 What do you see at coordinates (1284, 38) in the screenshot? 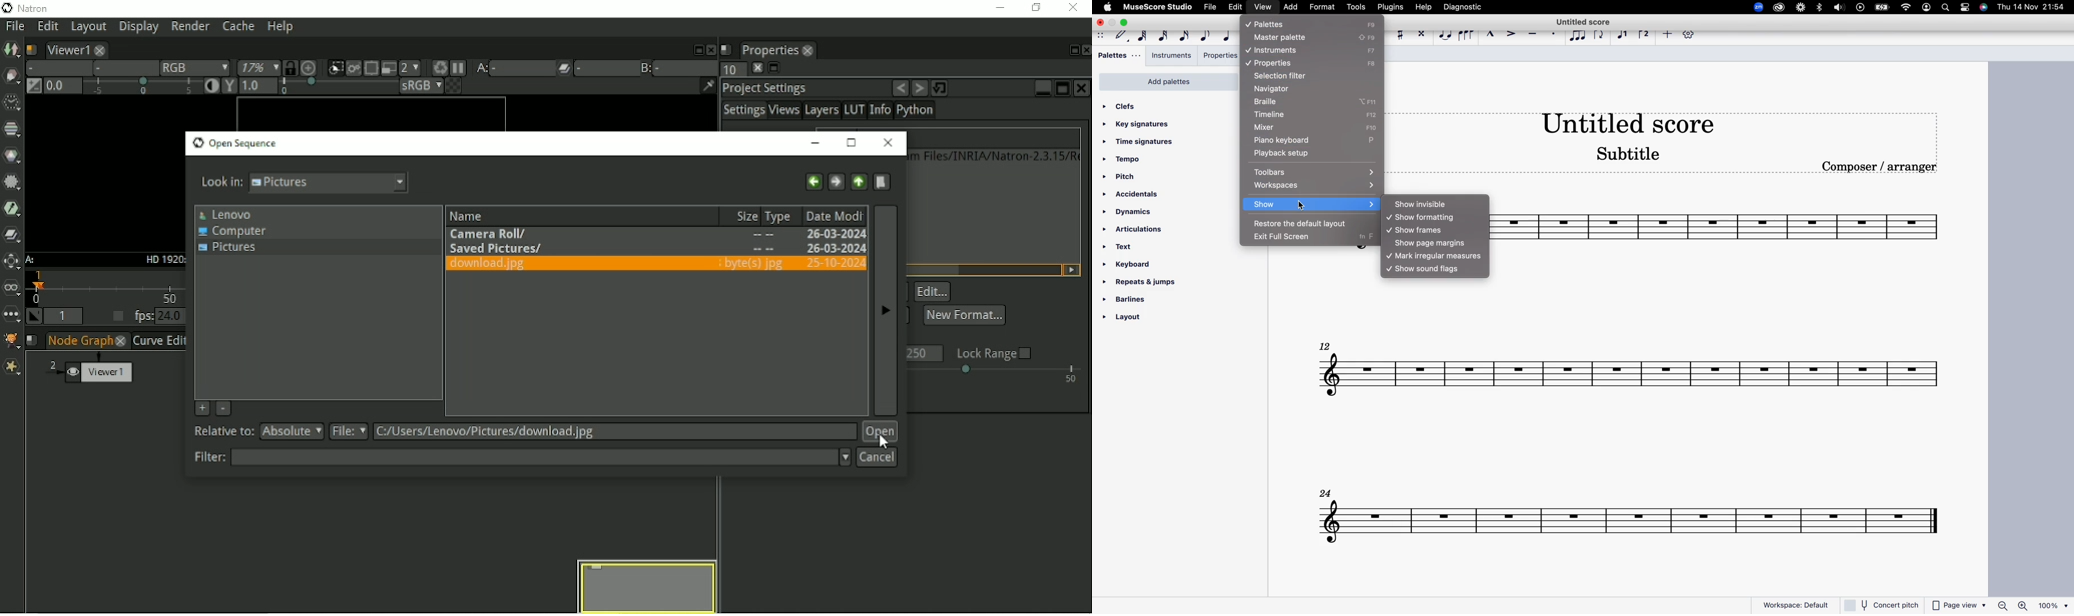
I see `master palette` at bounding box center [1284, 38].